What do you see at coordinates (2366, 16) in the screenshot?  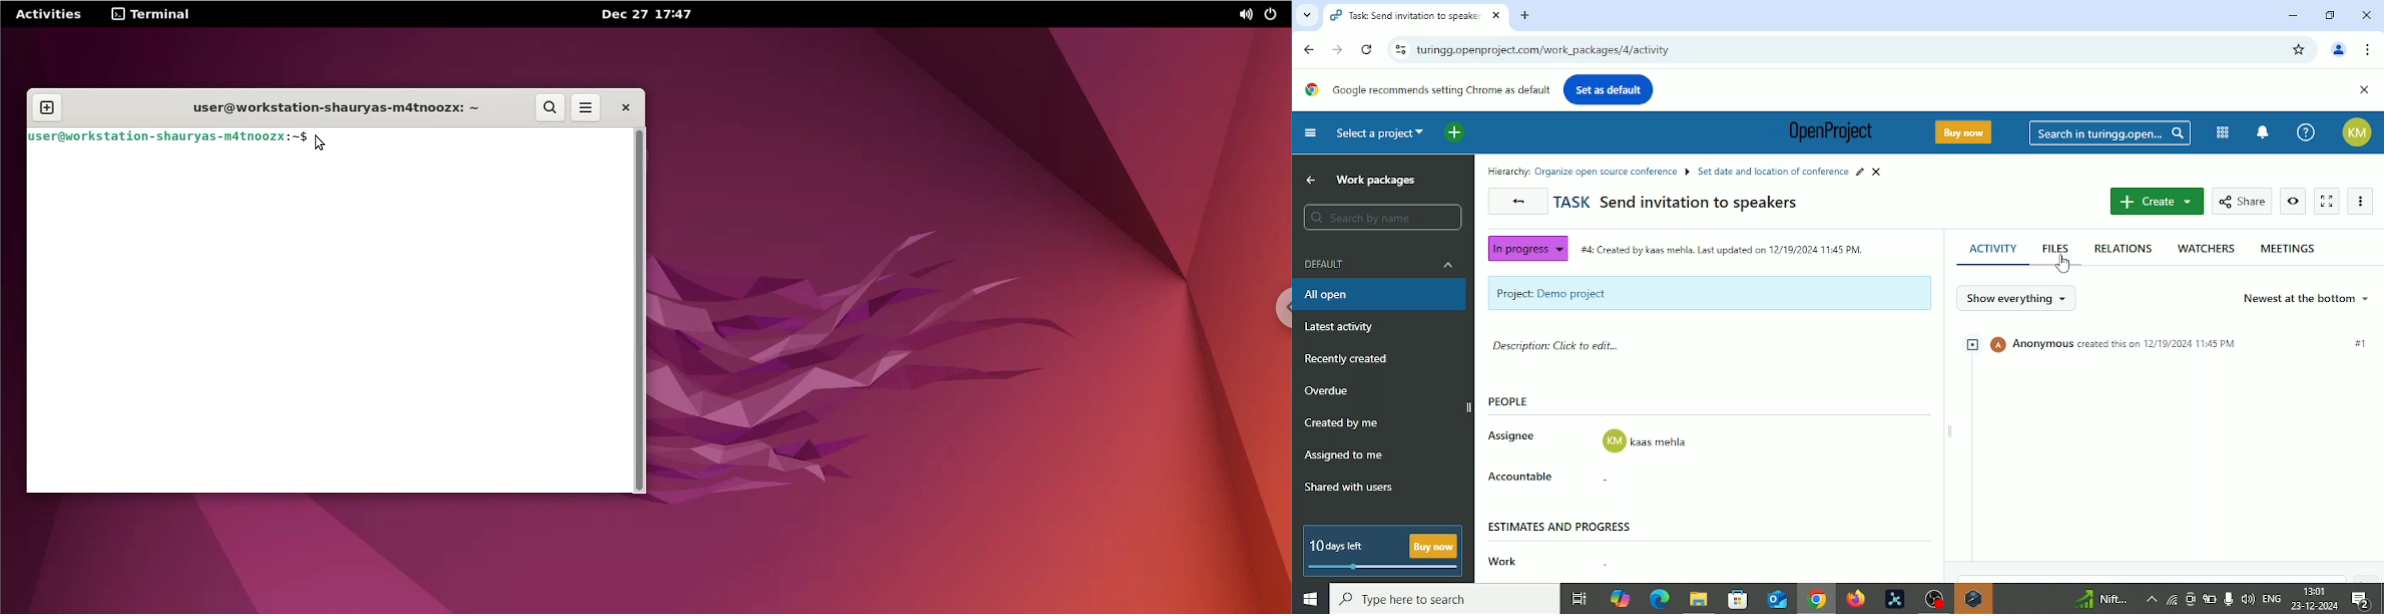 I see `Close` at bounding box center [2366, 16].